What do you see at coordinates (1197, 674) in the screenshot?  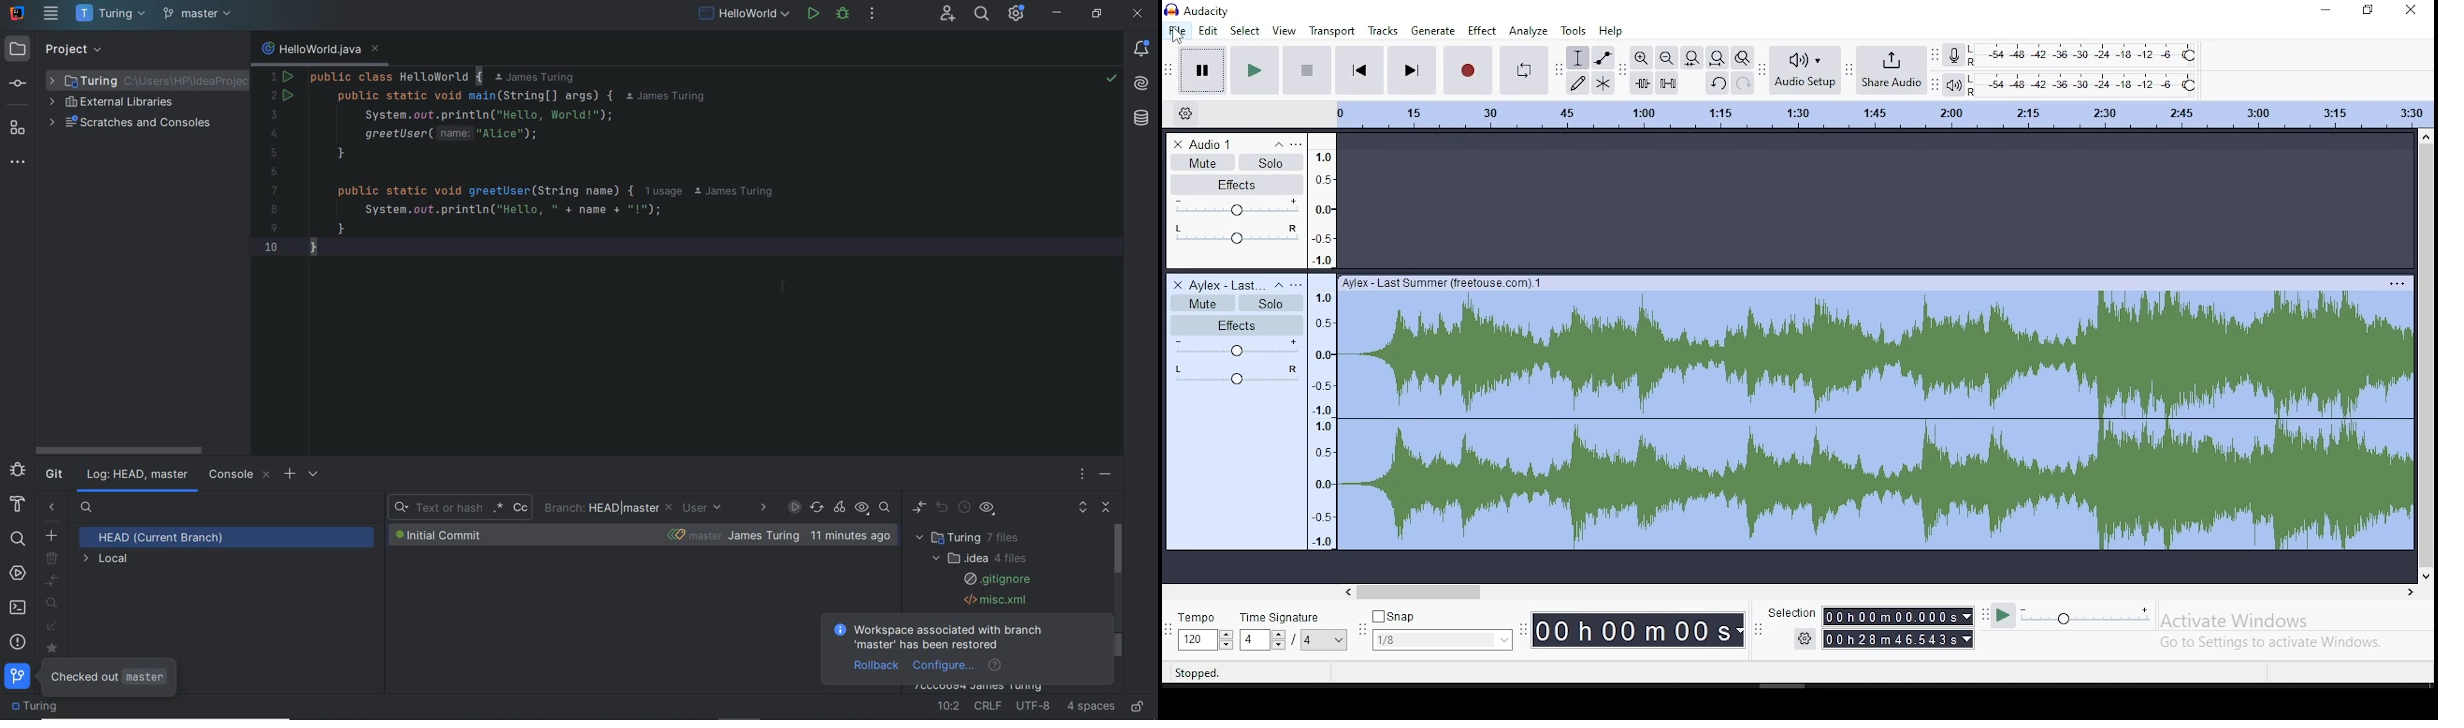 I see `Stopped` at bounding box center [1197, 674].